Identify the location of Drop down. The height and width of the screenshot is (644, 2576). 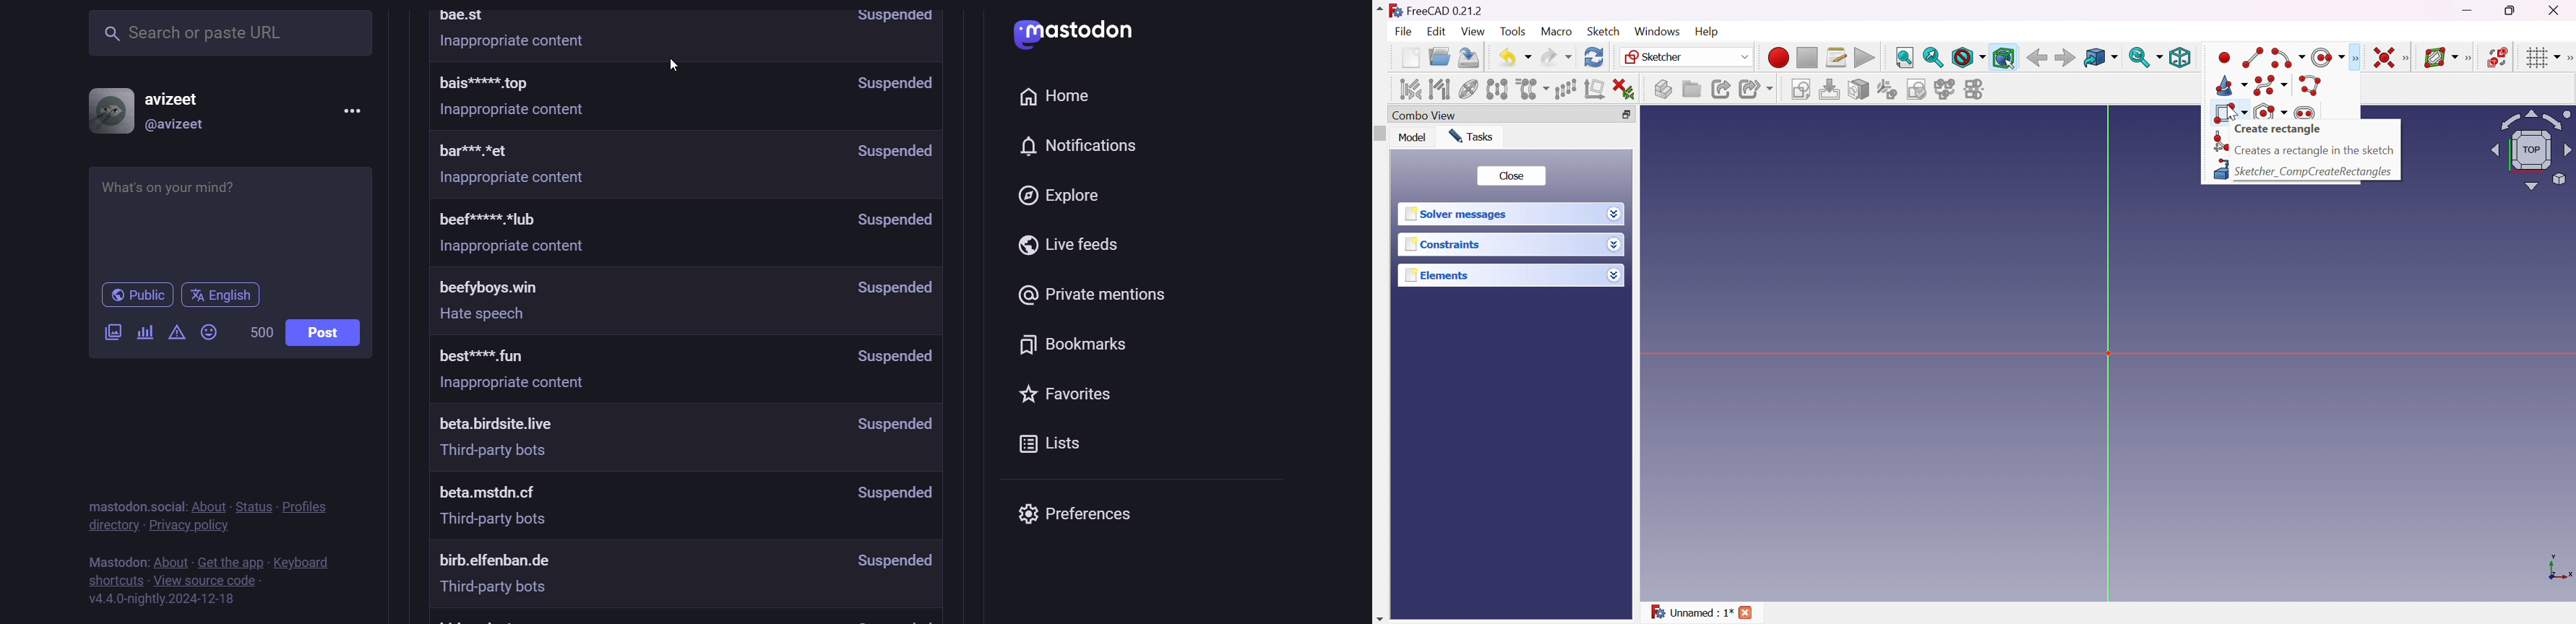
(1614, 244).